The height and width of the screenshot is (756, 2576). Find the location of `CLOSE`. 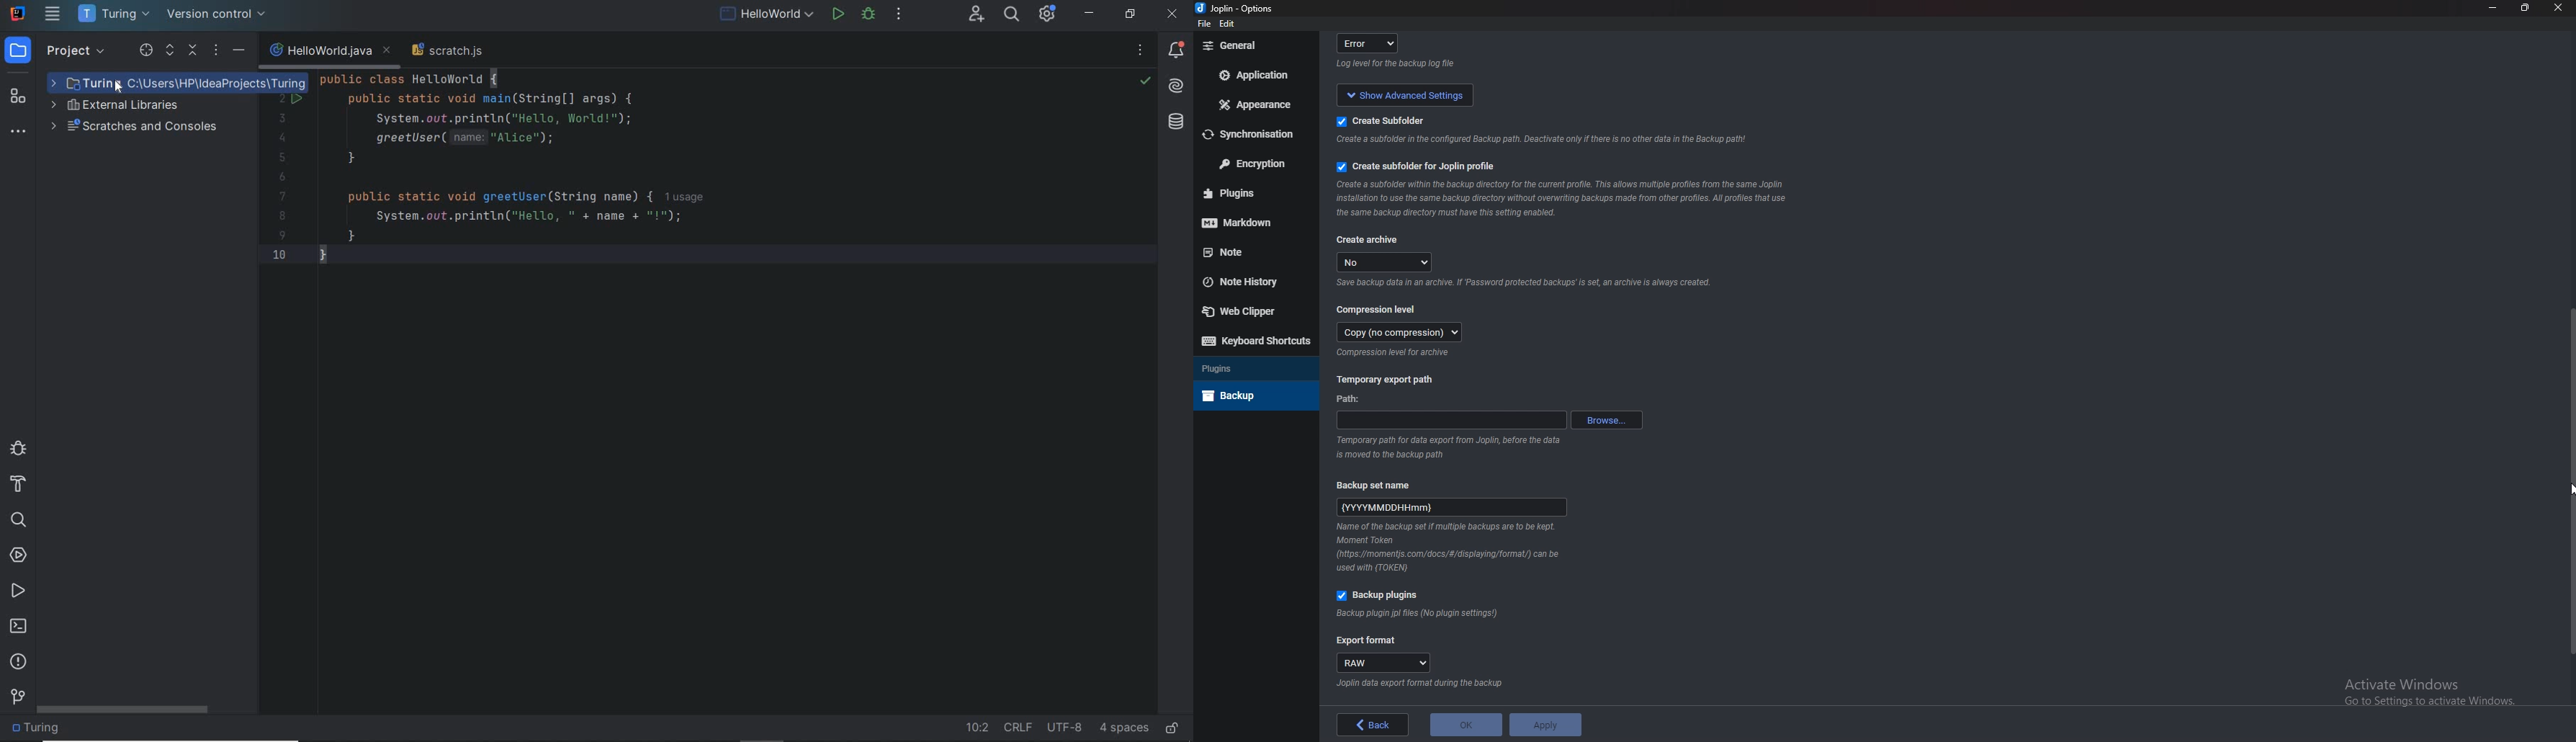

CLOSE is located at coordinates (1174, 14).